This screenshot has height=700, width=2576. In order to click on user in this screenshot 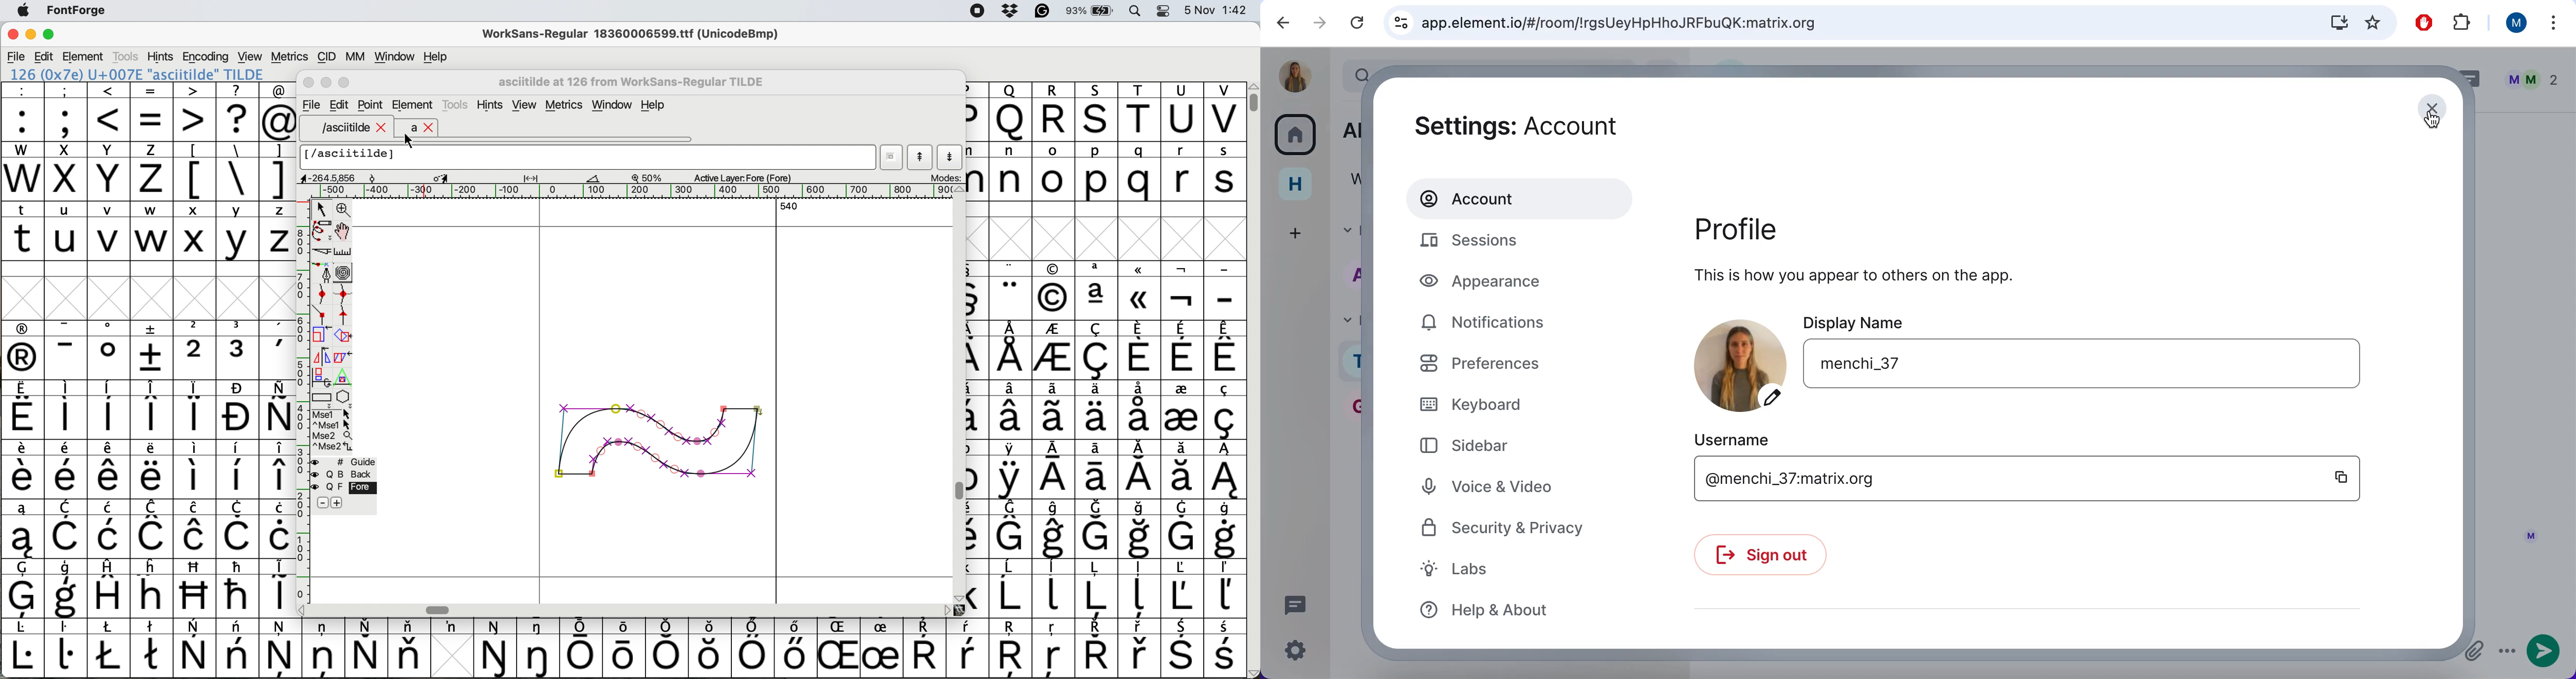, I will do `click(2117, 367)`.